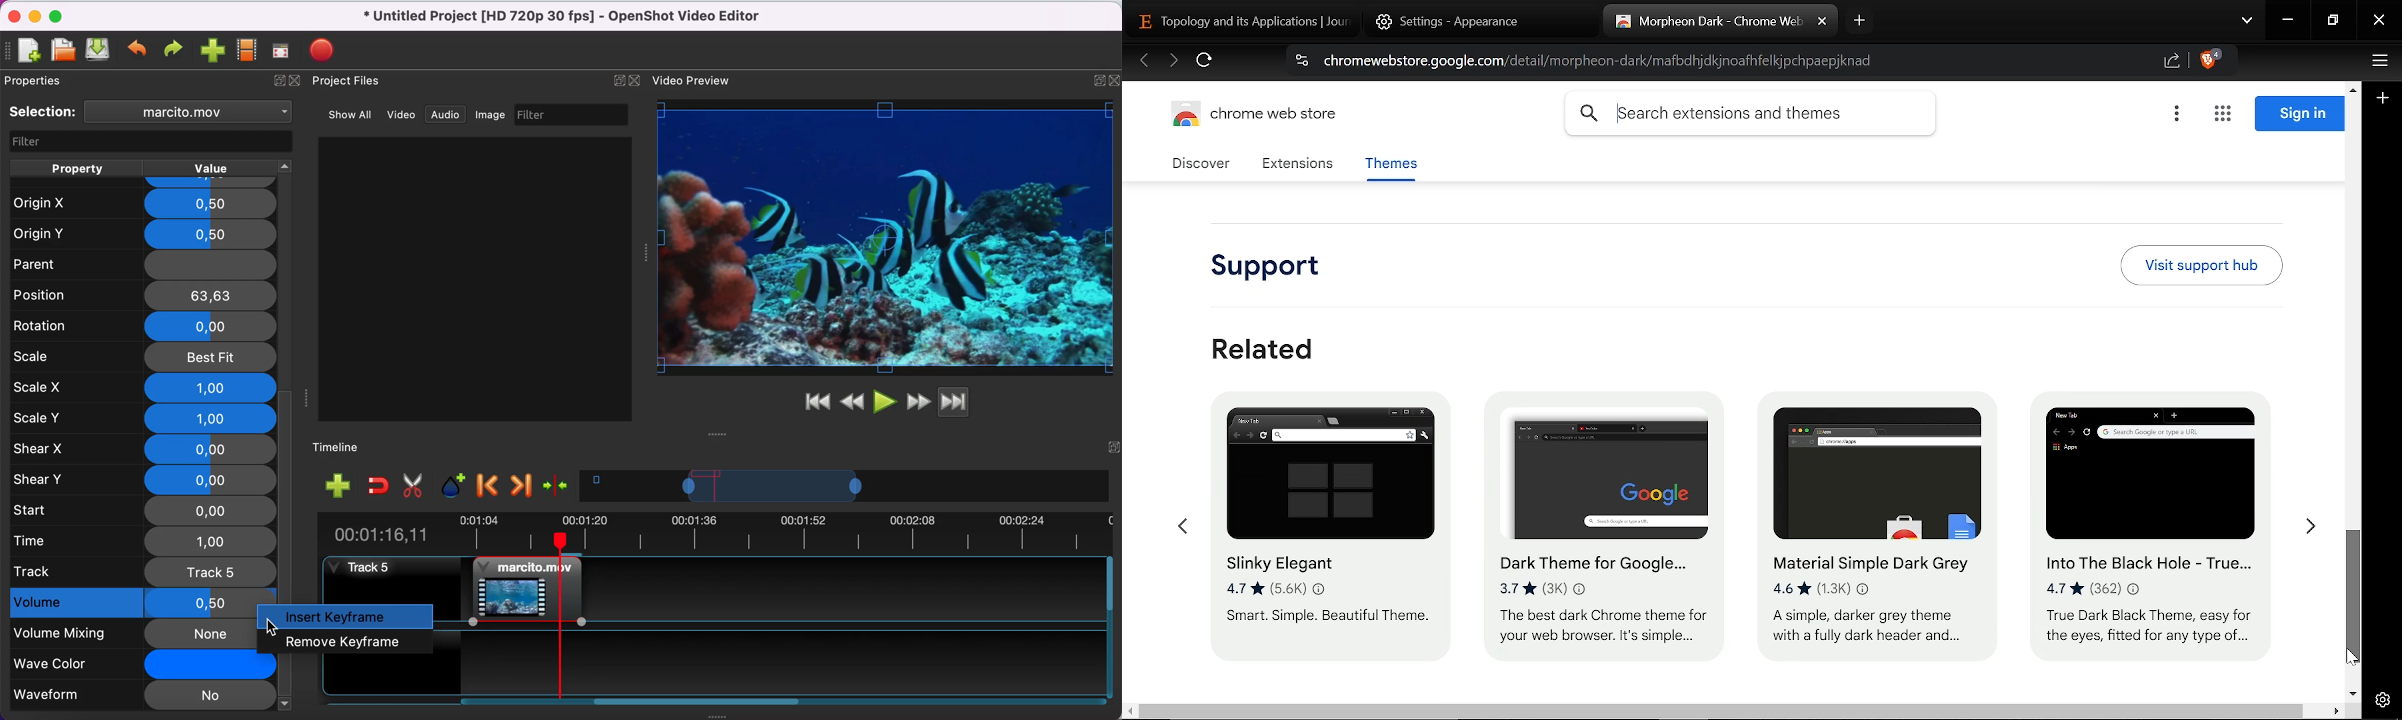  Describe the element at coordinates (1607, 534) in the screenshot. I see `Dark theme for Google` at that location.